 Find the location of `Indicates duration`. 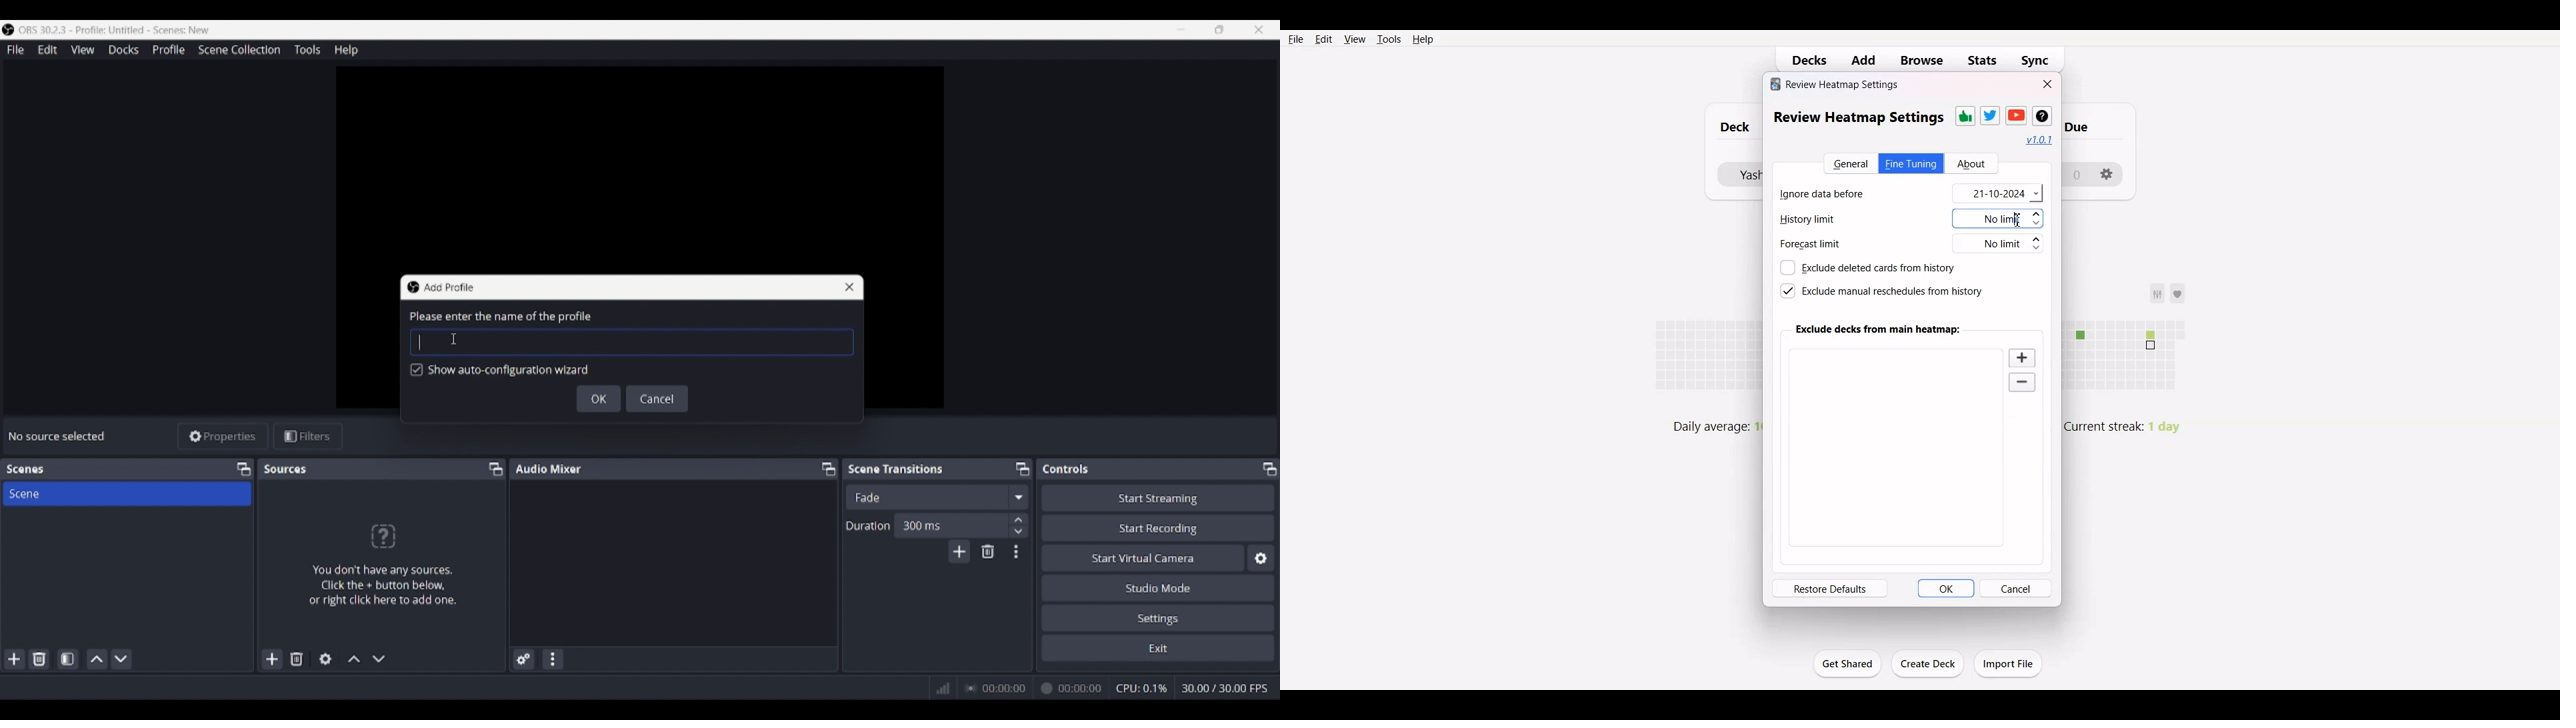

Indicates duration is located at coordinates (868, 525).